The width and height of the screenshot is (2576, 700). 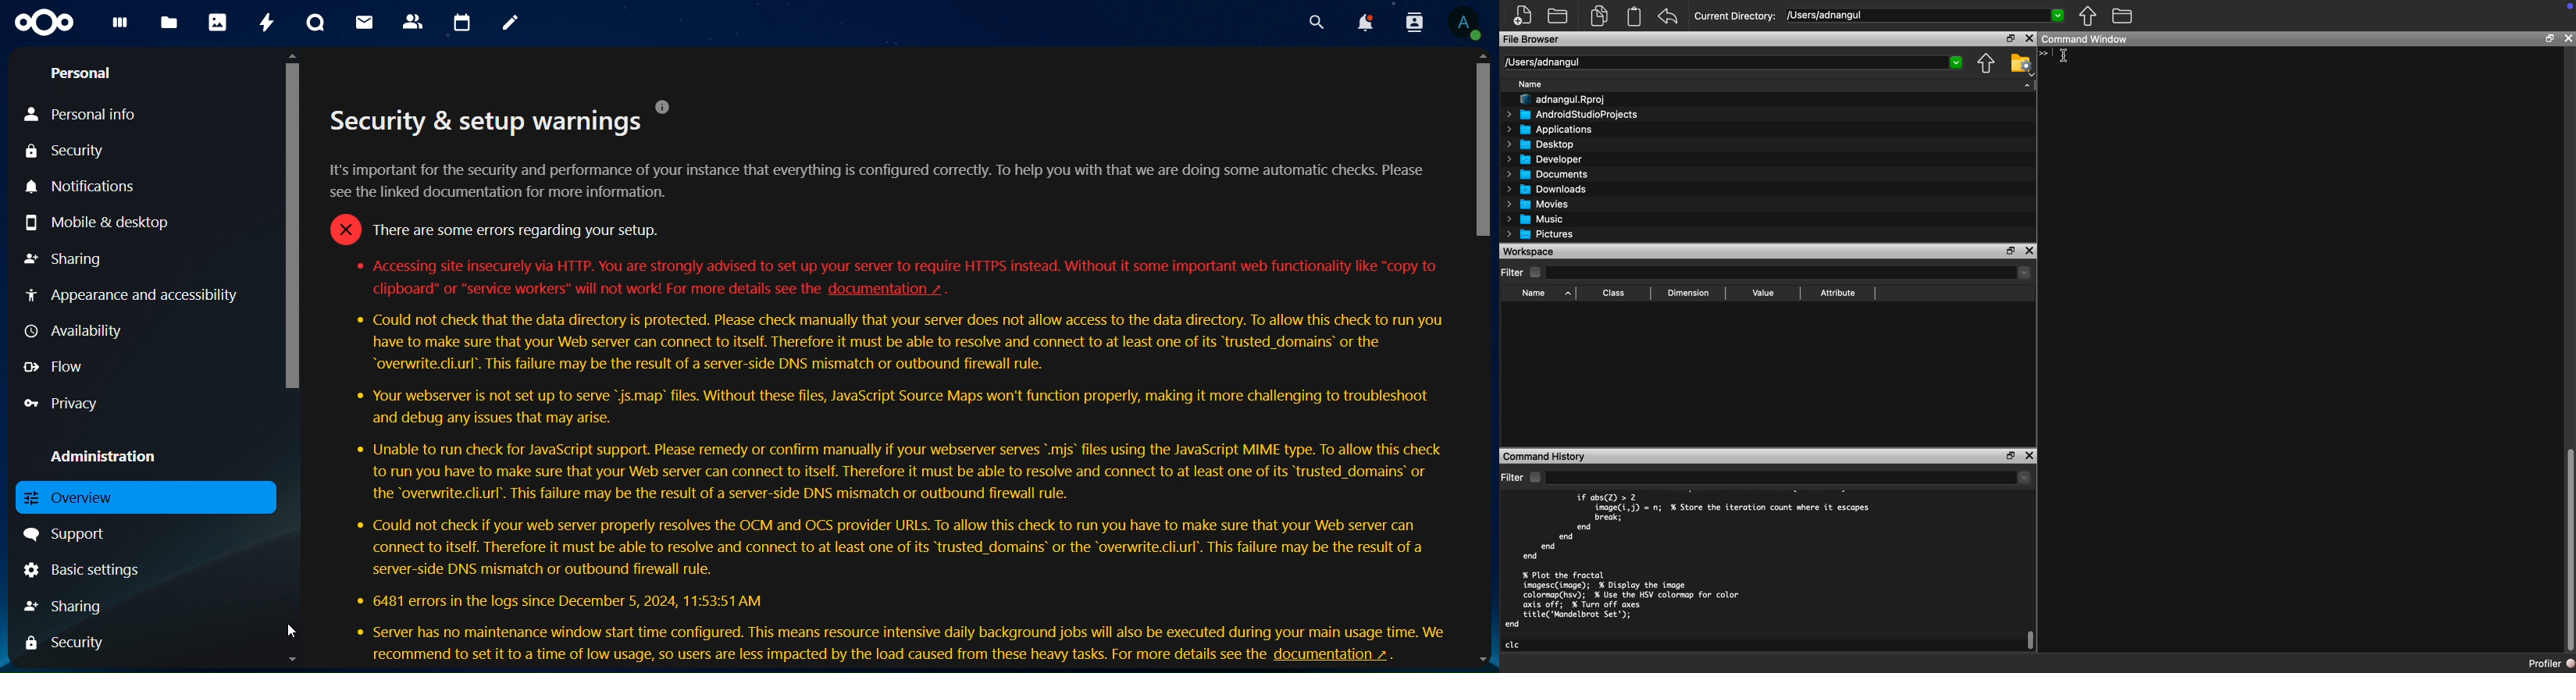 I want to click on Profiler, so click(x=2550, y=665).